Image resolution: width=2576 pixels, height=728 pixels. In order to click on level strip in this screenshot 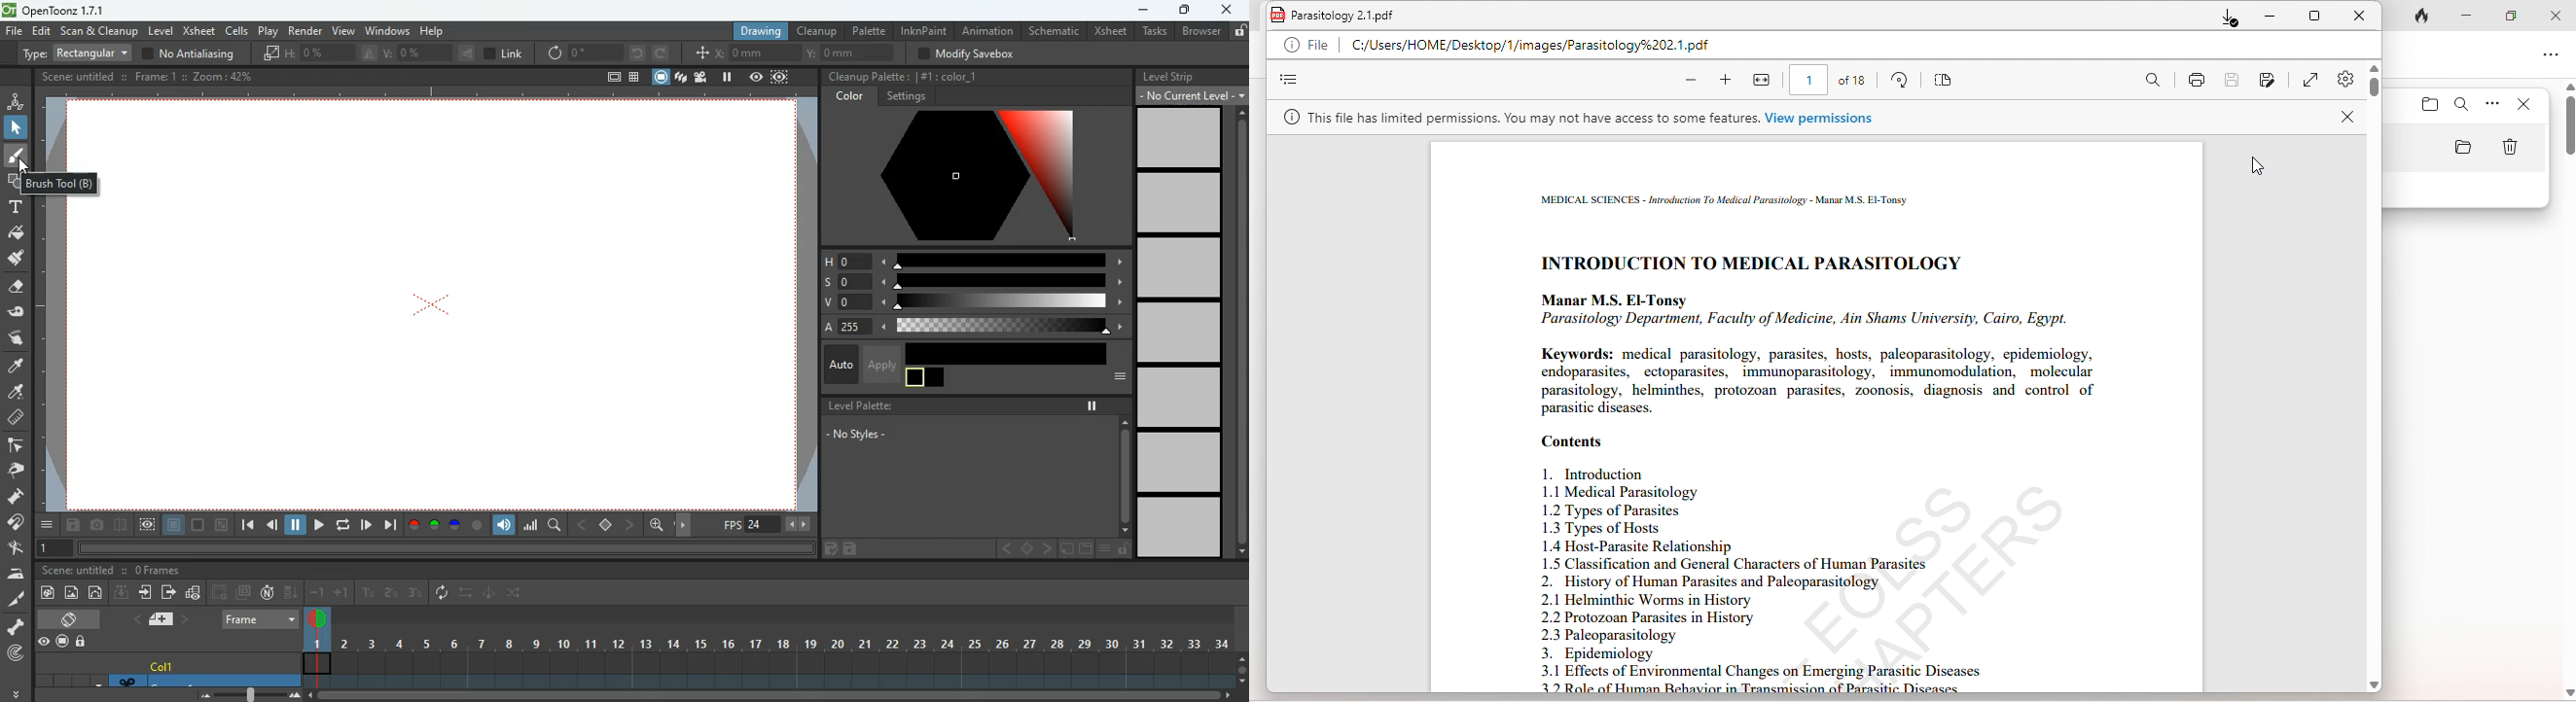, I will do `click(1169, 77)`.